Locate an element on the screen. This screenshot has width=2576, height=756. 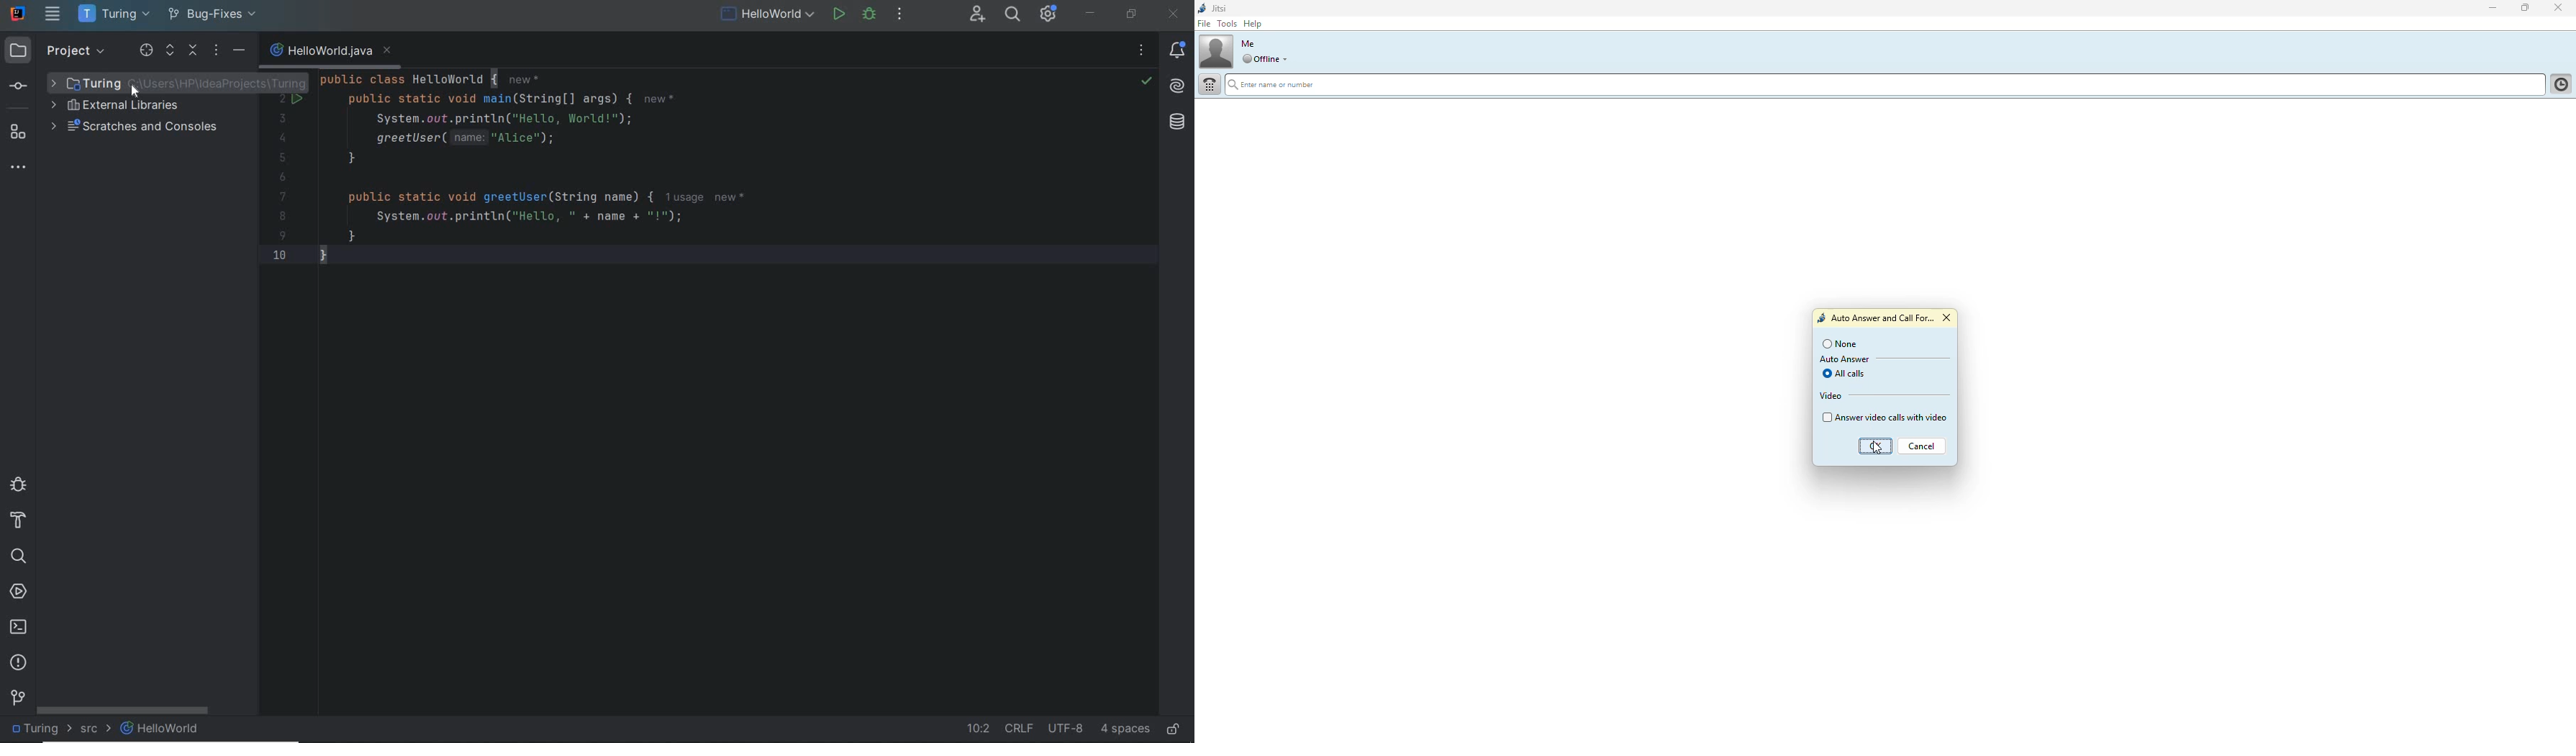
contact list is located at coordinates (2559, 86).